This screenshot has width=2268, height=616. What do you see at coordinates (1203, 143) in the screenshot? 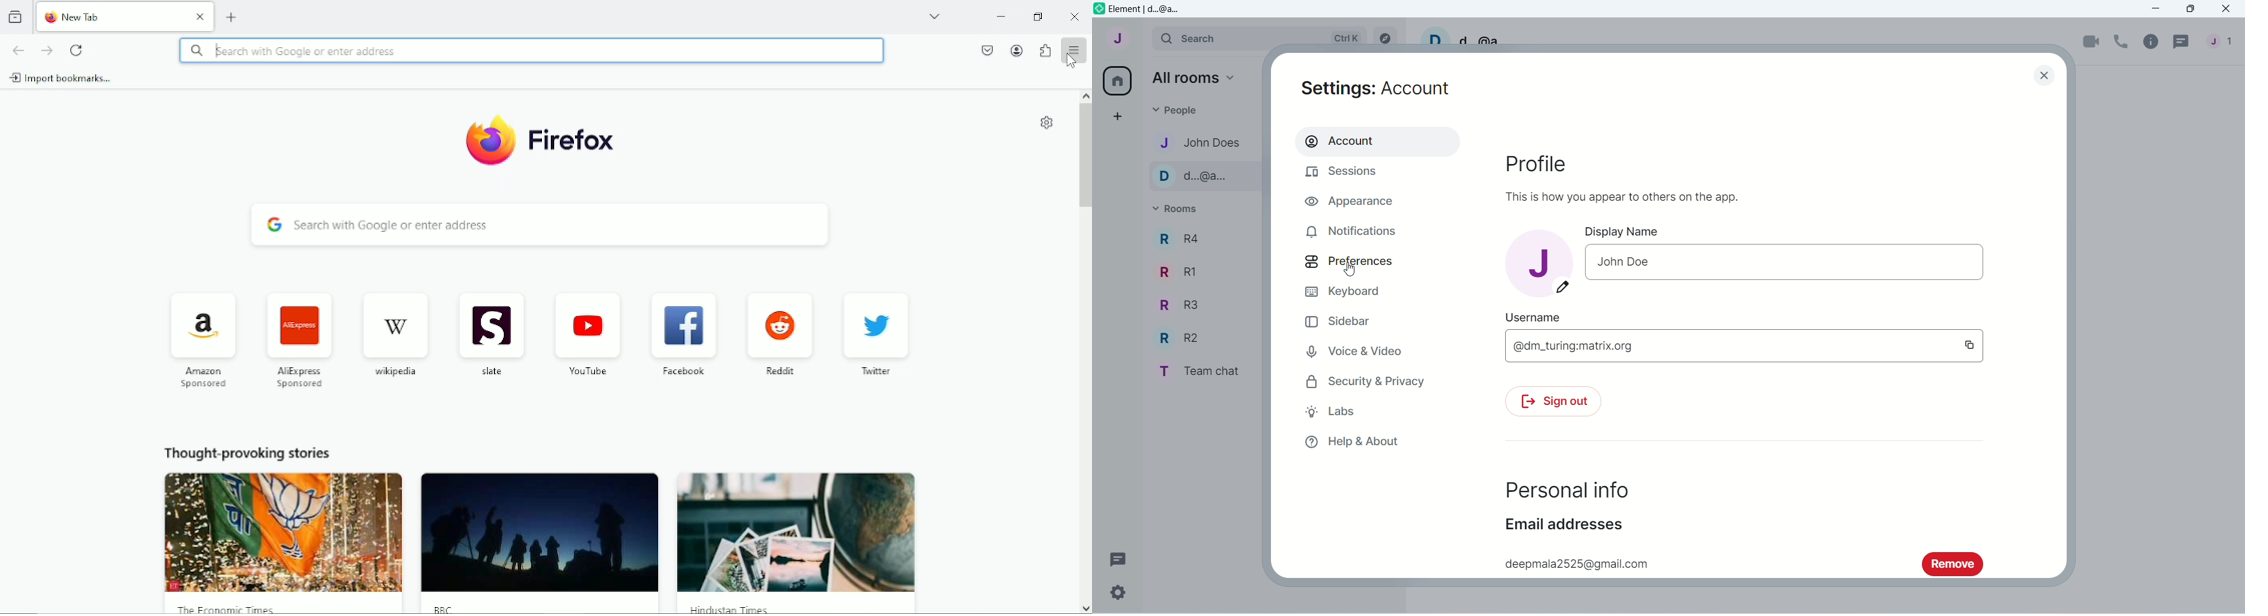
I see `Contact name-john does` at bounding box center [1203, 143].